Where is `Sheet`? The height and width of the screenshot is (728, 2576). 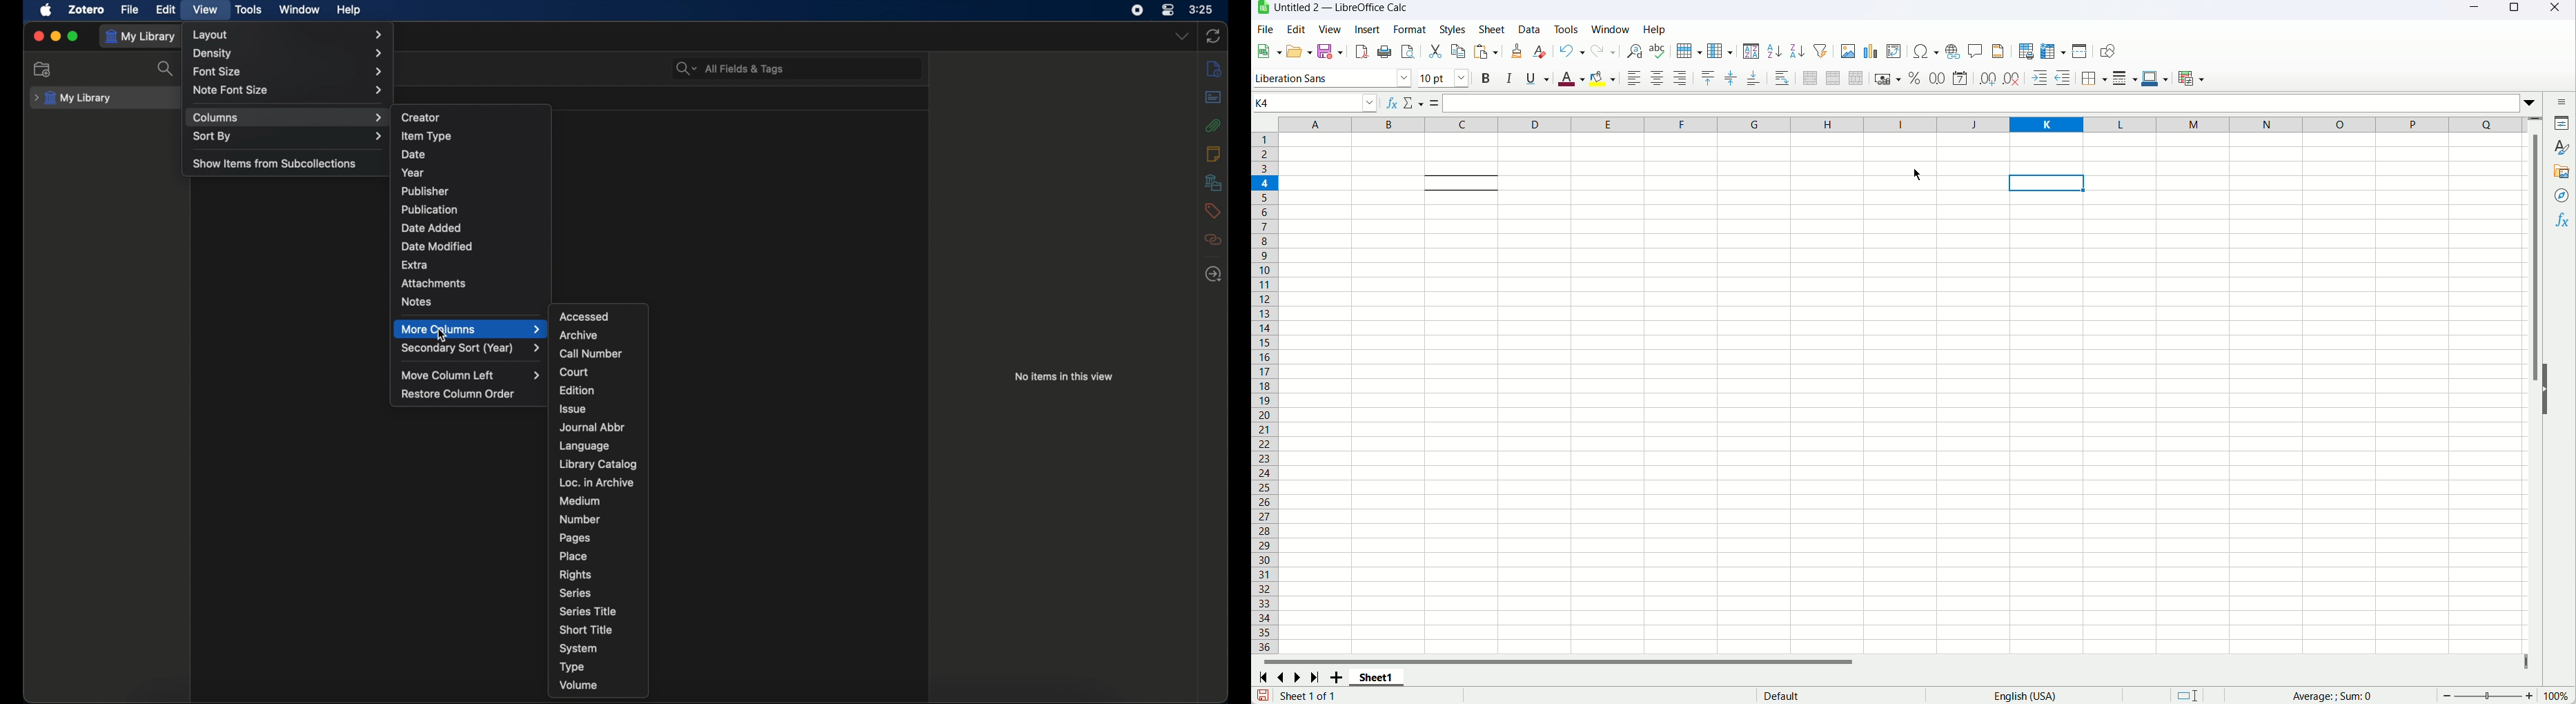
Sheet is located at coordinates (1491, 30).